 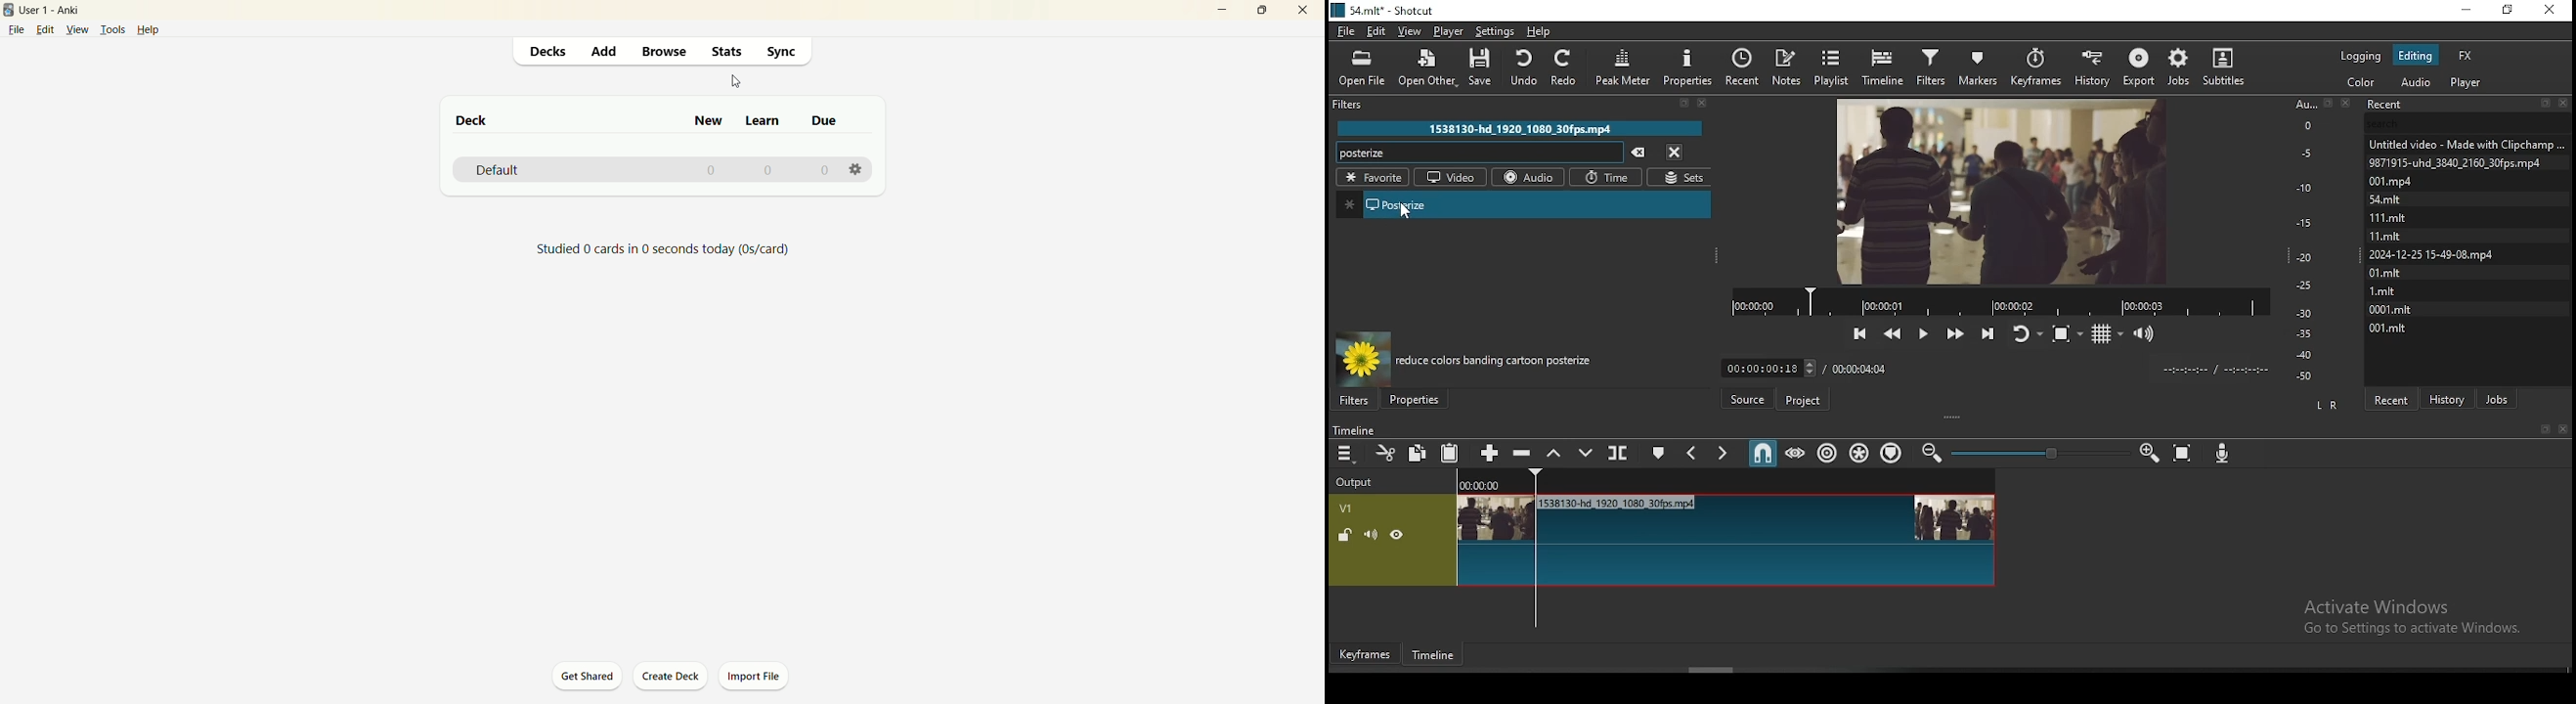 I want to click on sync, so click(x=779, y=51).